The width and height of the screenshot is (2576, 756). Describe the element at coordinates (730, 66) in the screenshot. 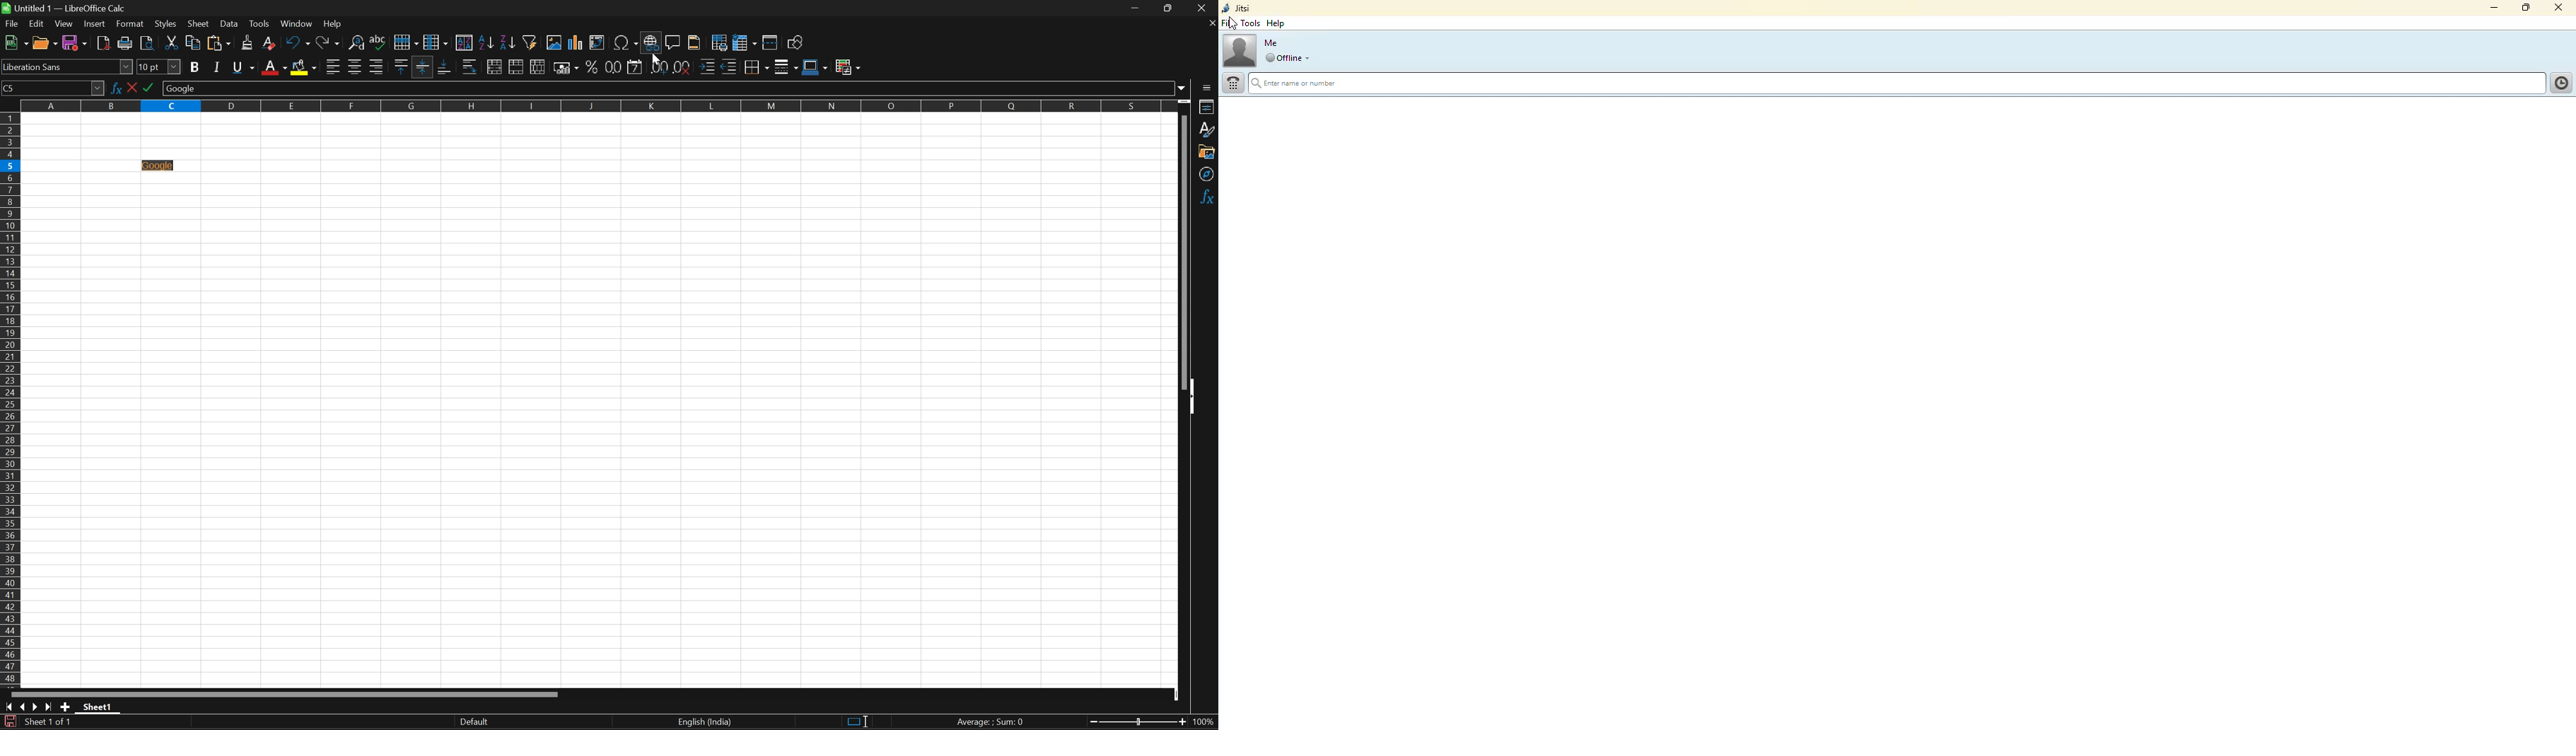

I see `Decrease indent` at that location.